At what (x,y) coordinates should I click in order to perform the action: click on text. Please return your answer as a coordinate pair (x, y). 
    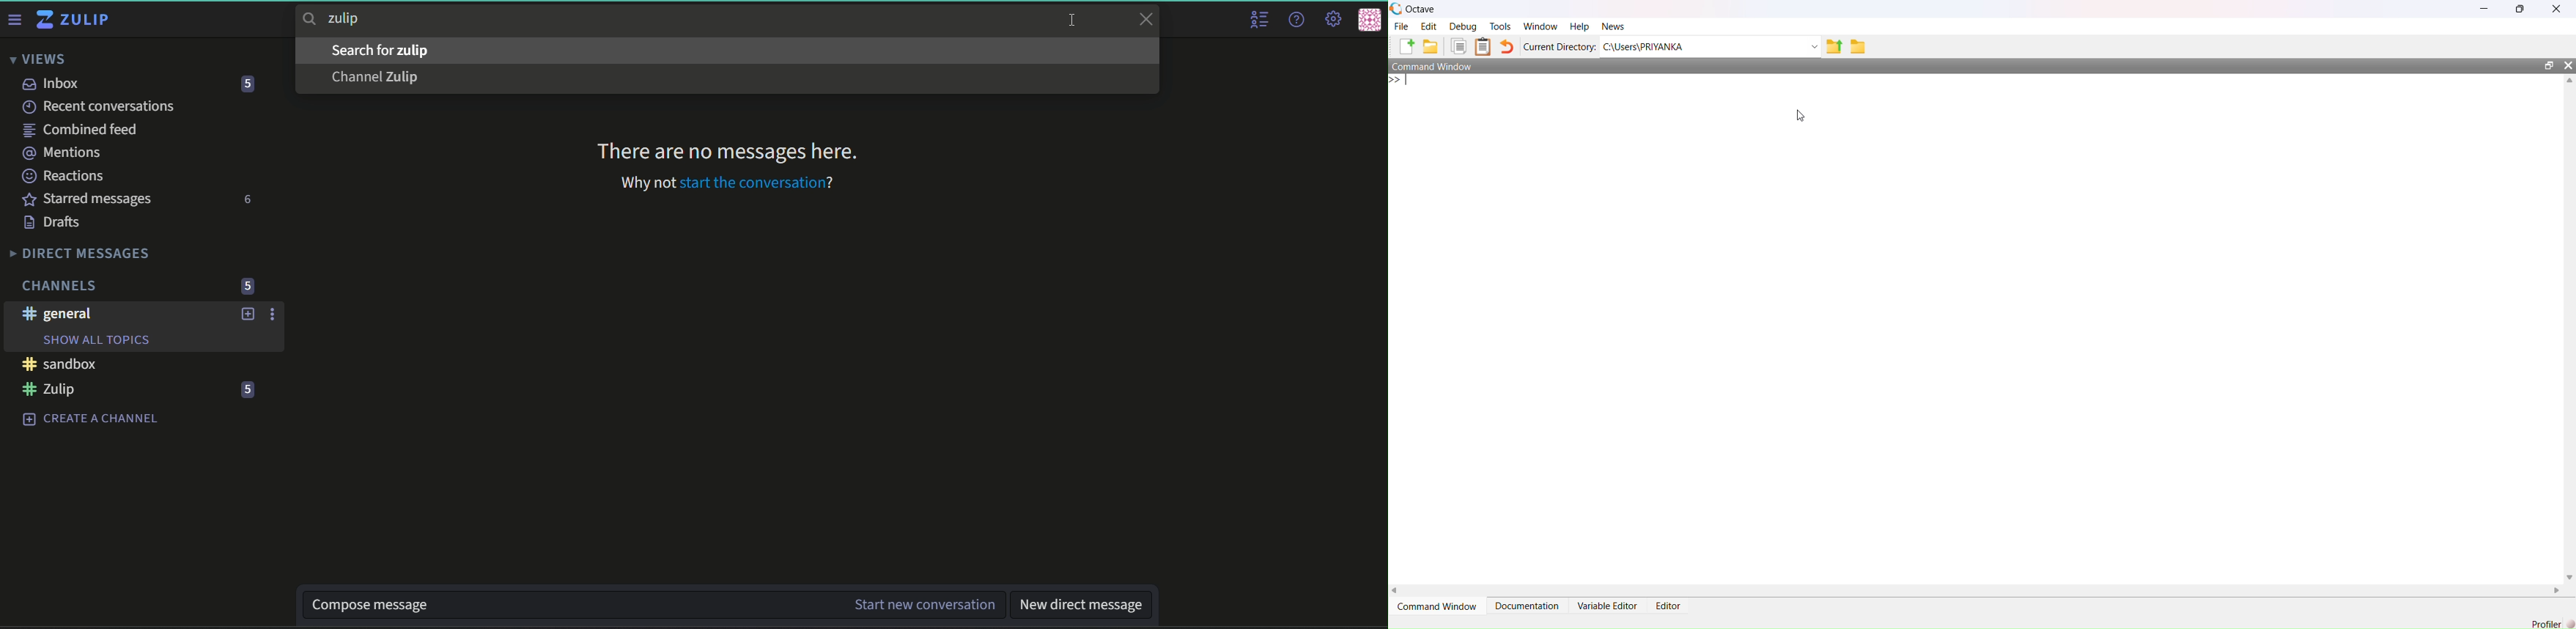
    Looking at the image, I should click on (374, 78).